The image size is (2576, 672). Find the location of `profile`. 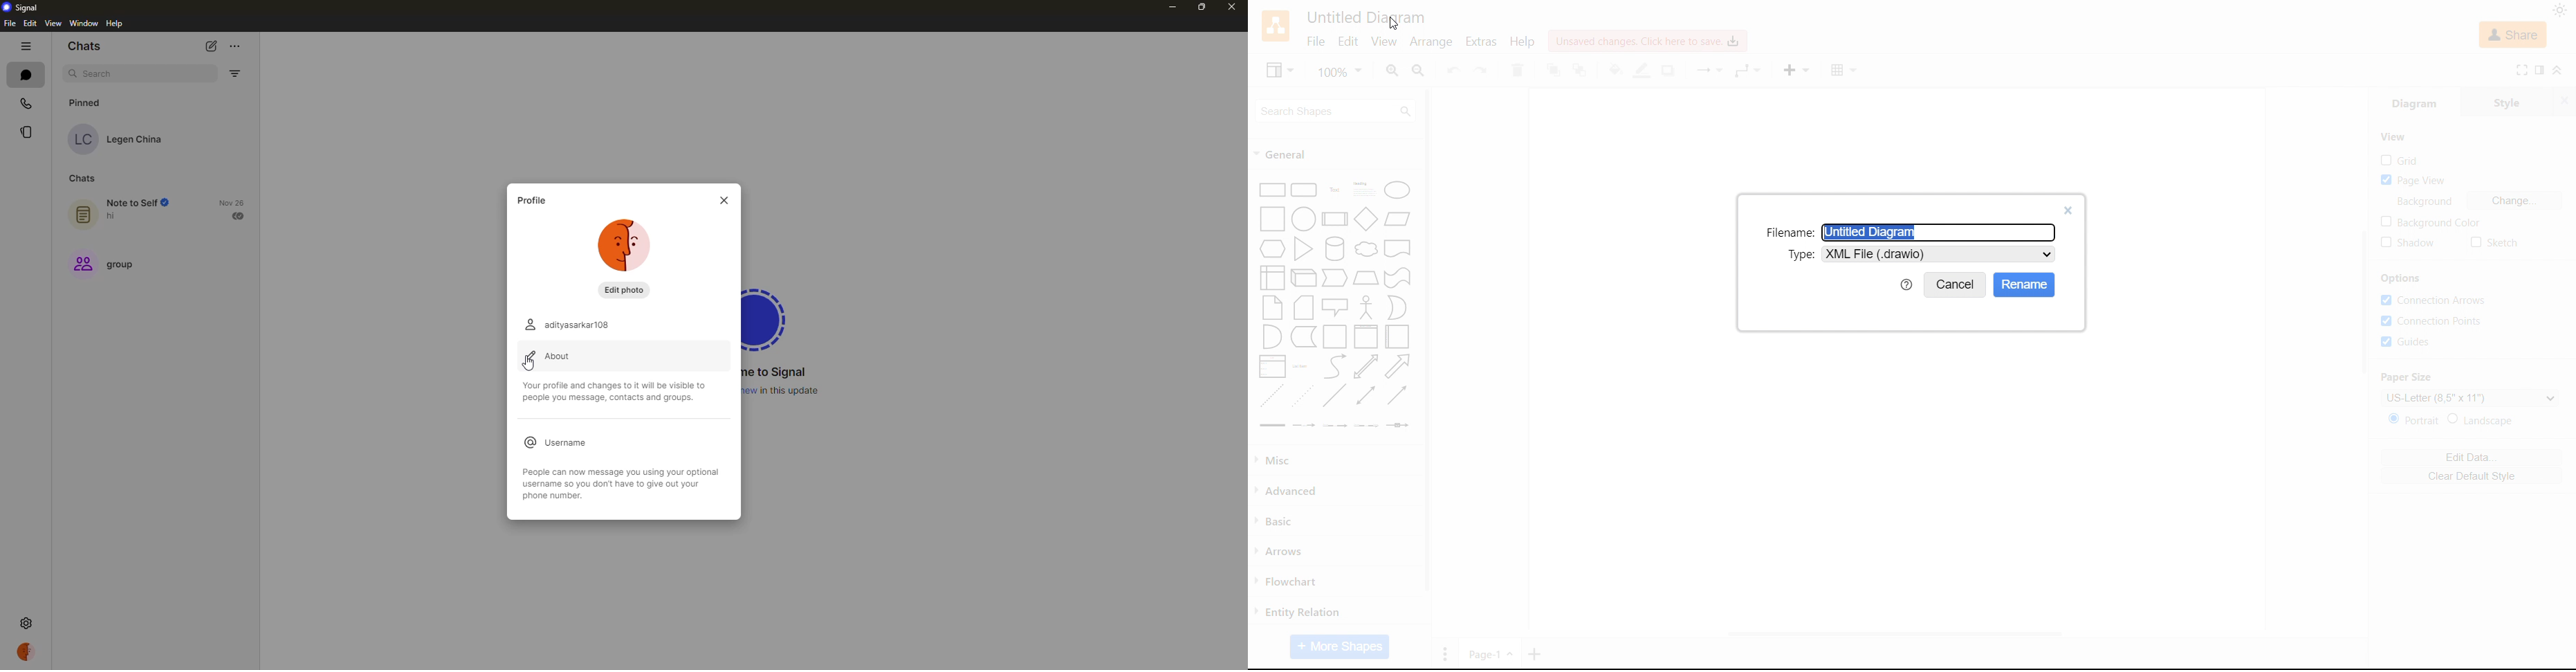

profile is located at coordinates (534, 200).